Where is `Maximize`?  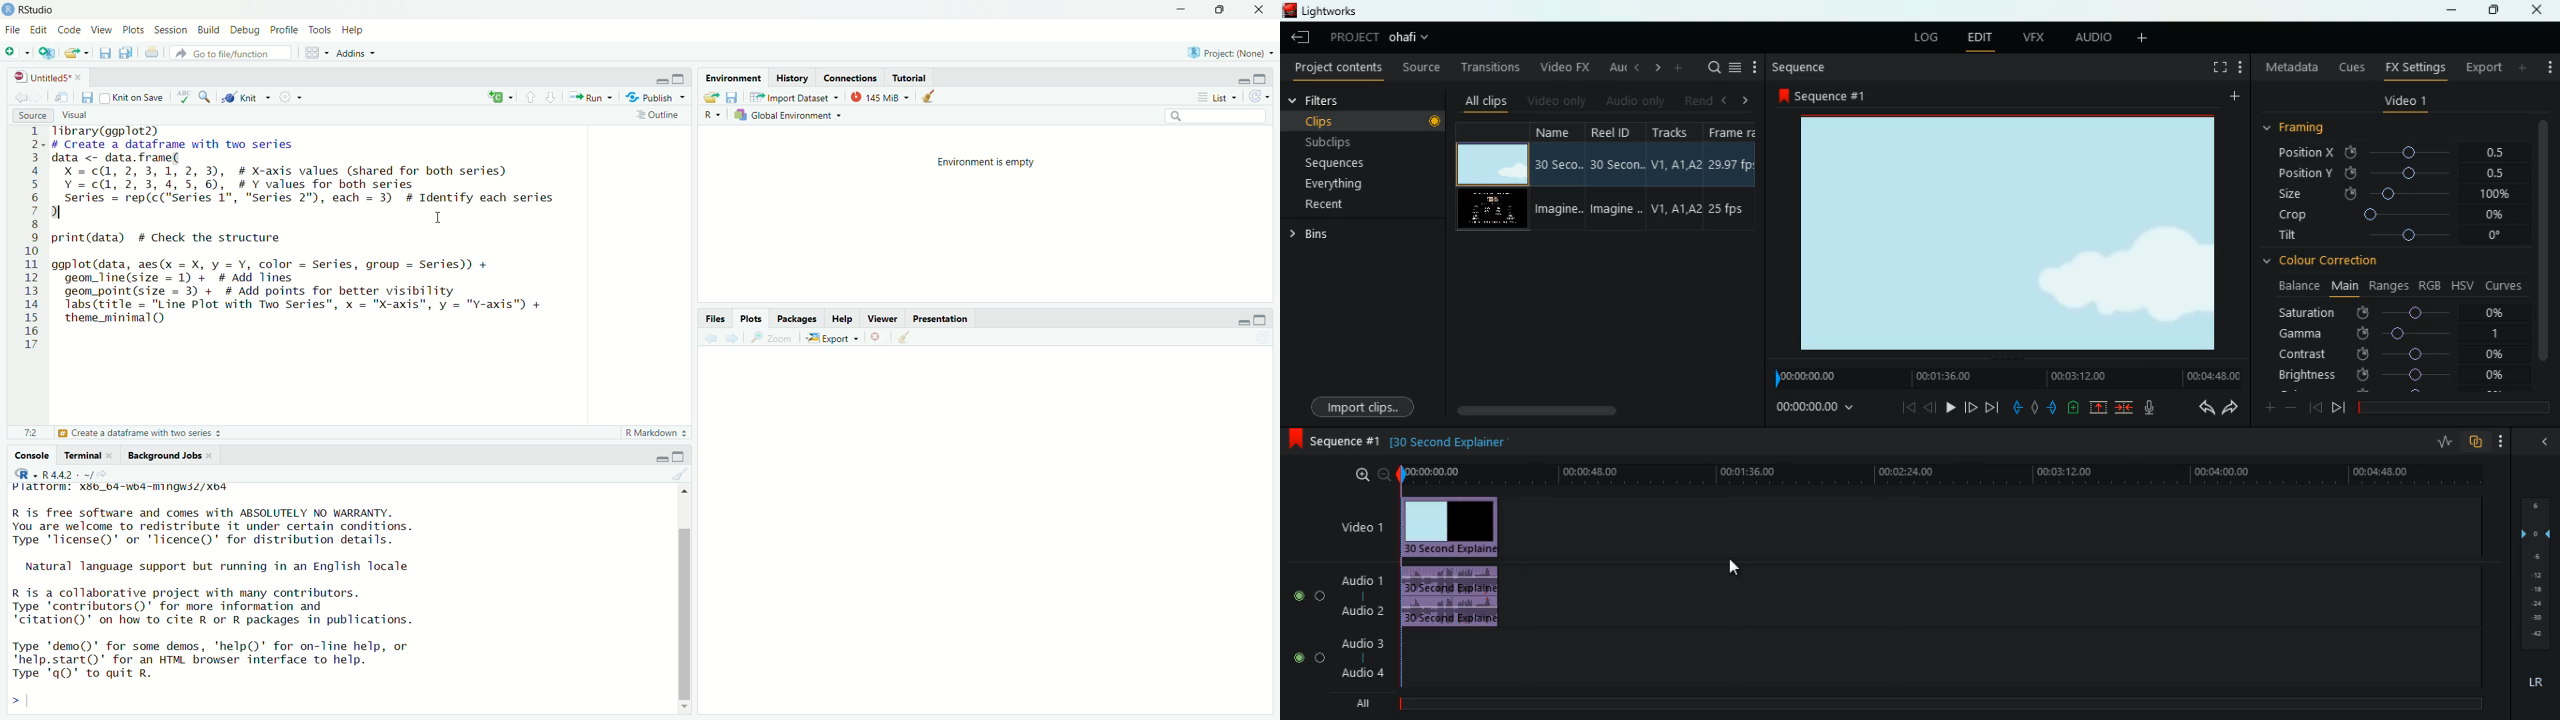
Maximize is located at coordinates (1259, 319).